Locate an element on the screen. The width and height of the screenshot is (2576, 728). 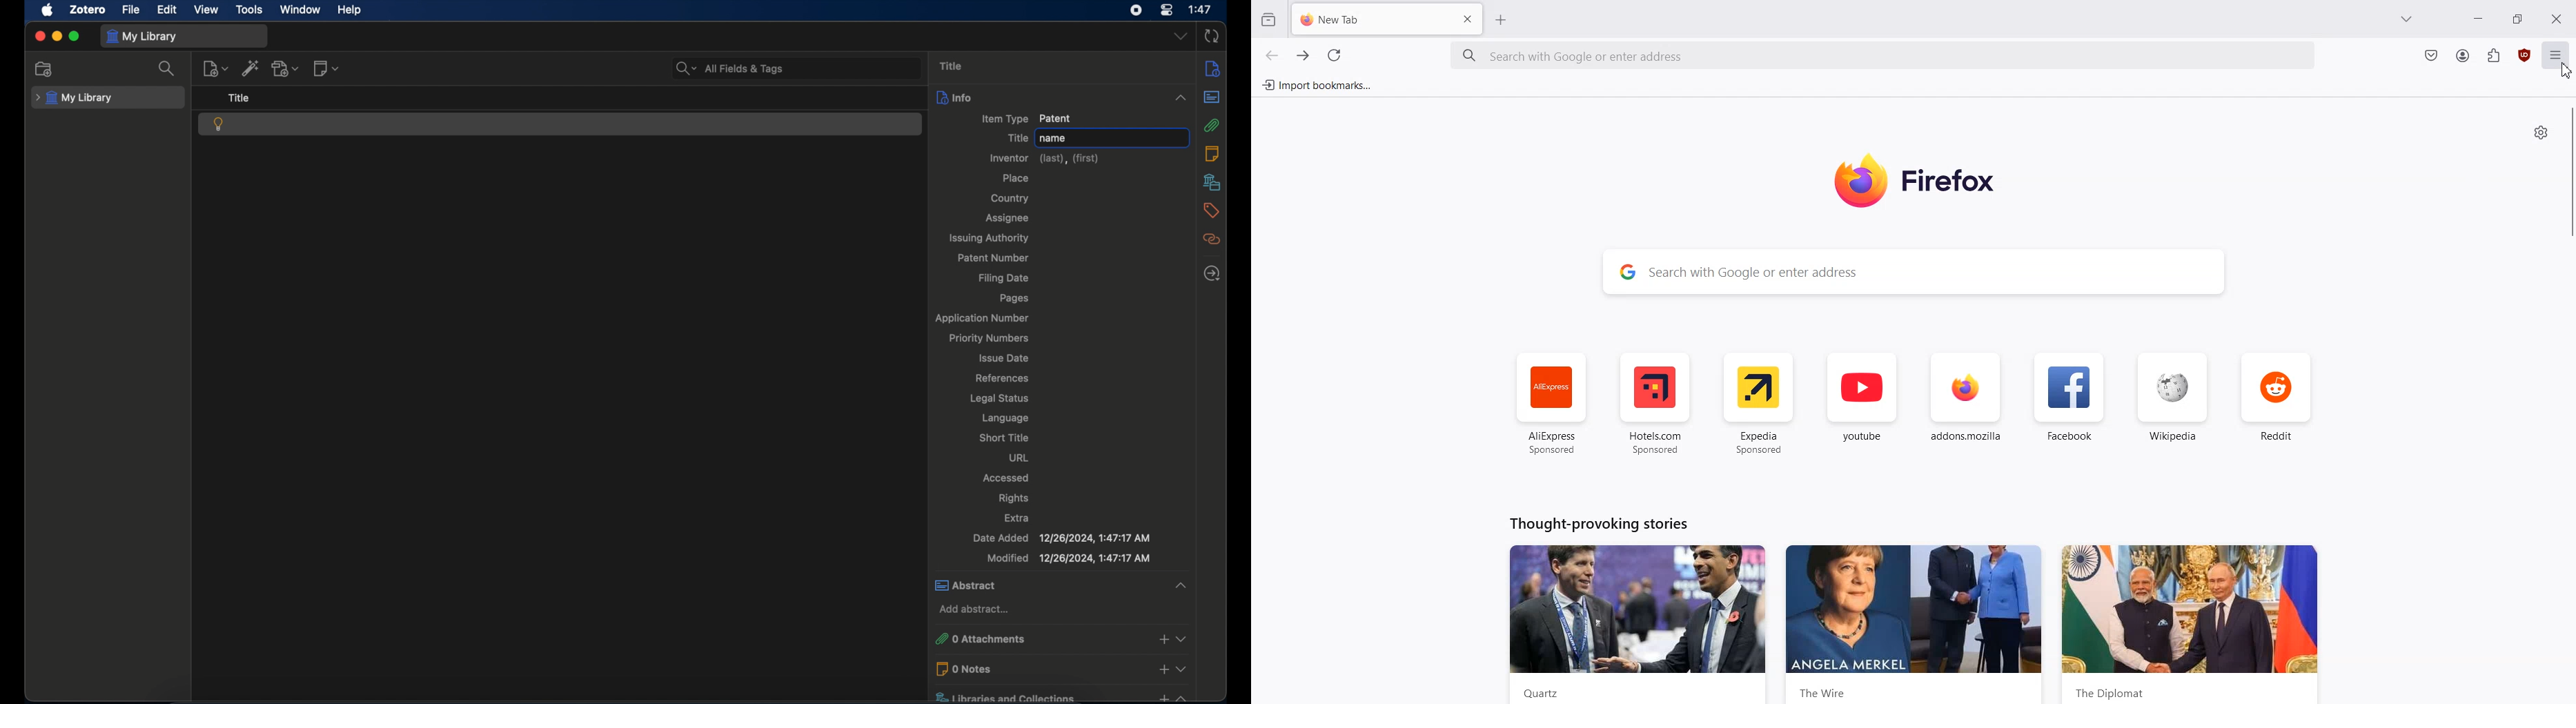
Extensions is located at coordinates (2494, 56).